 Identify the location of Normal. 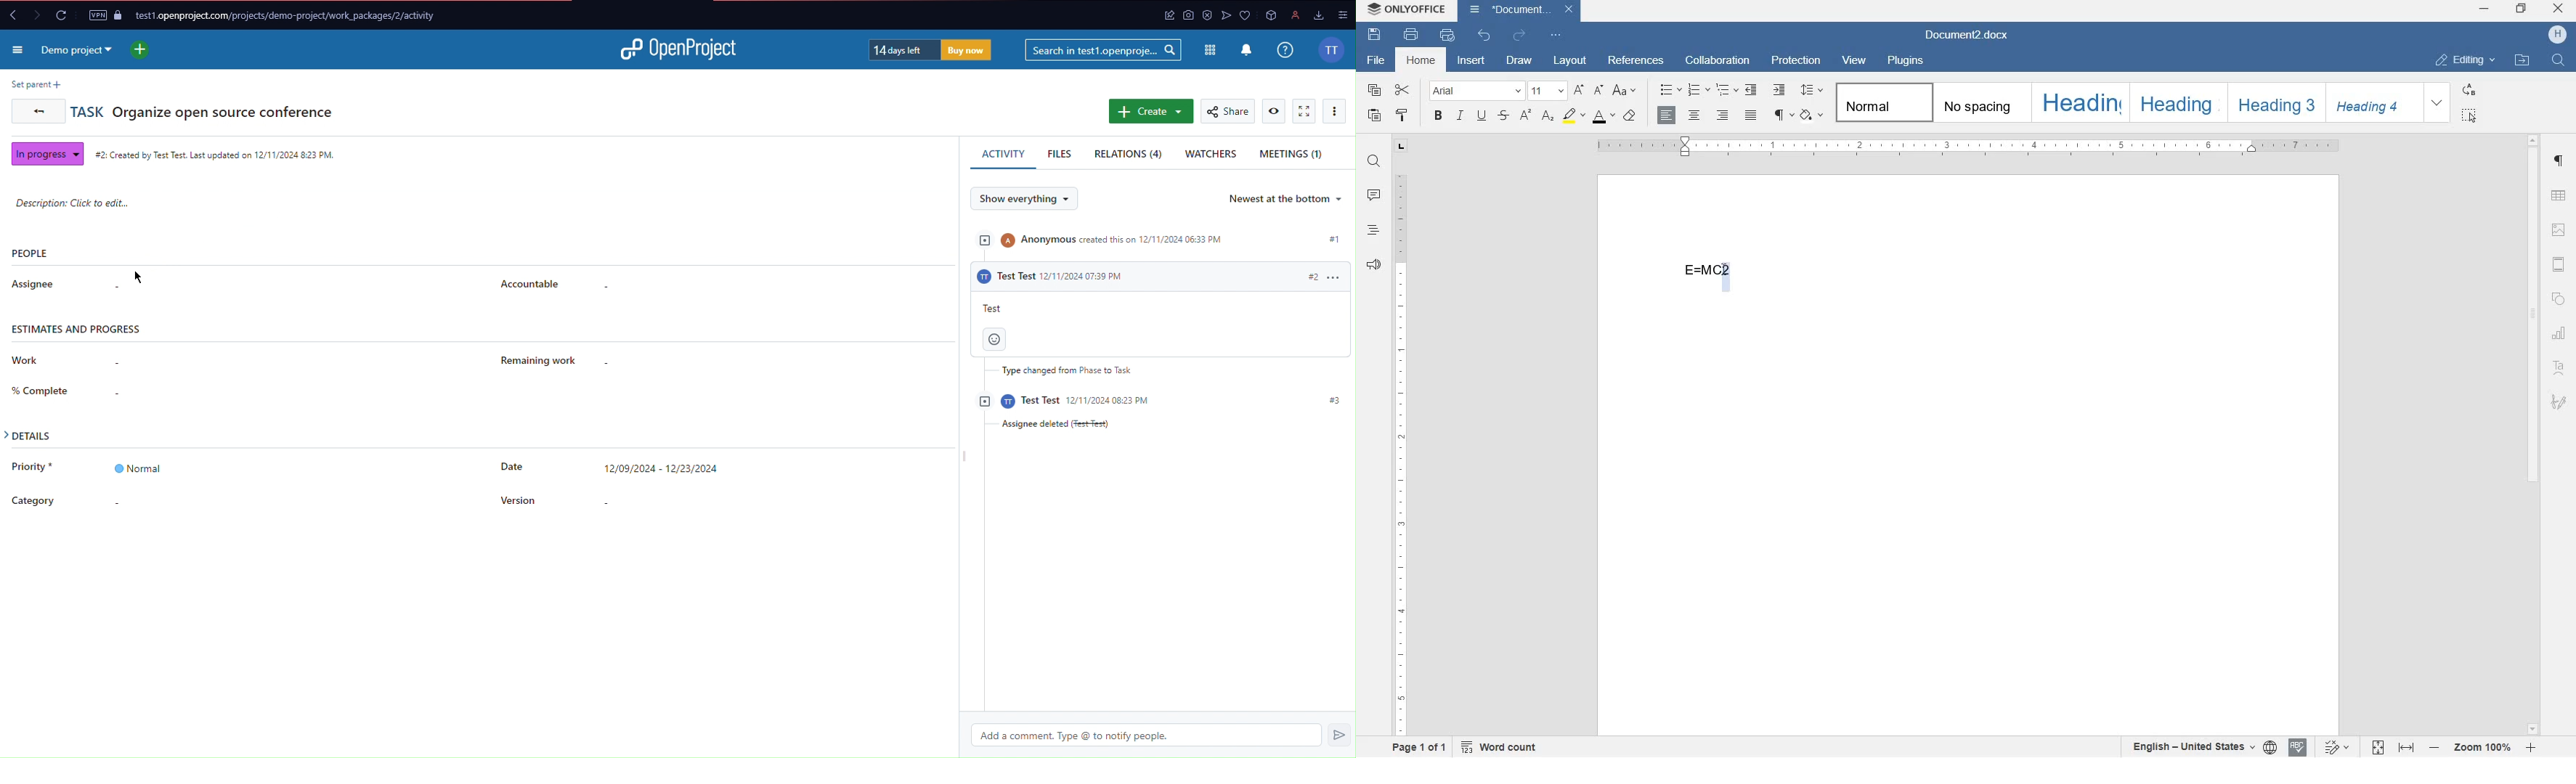
(1882, 101).